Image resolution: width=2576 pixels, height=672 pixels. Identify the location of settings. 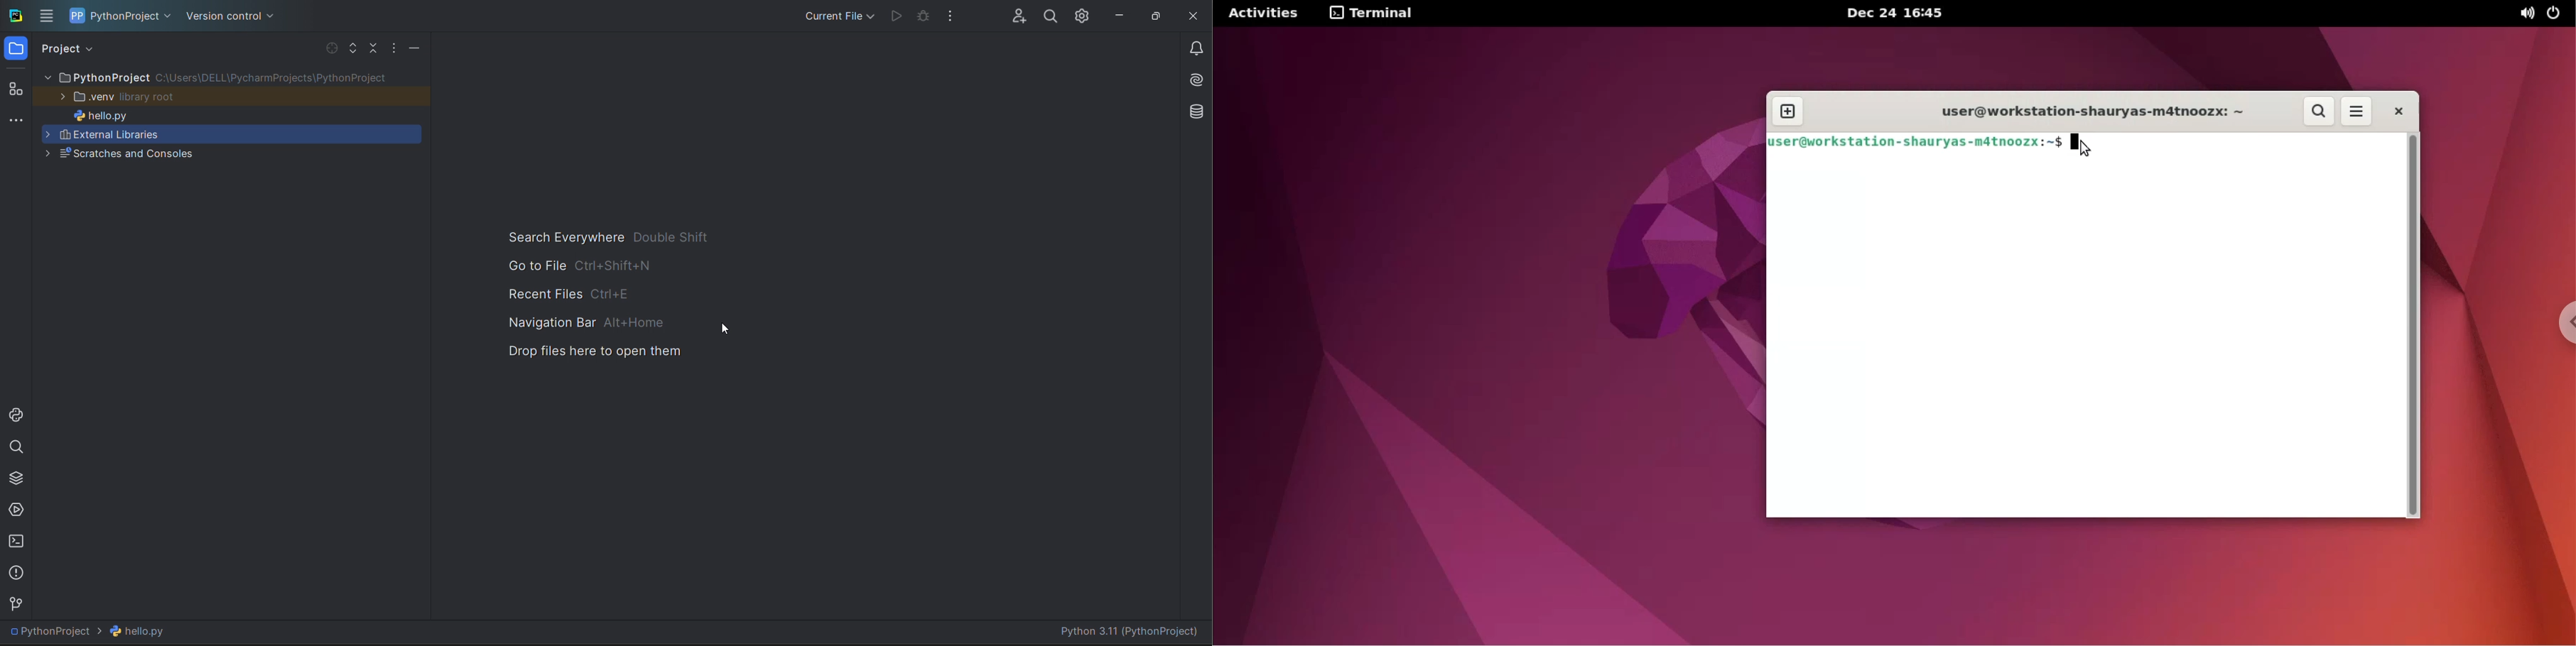
(1083, 13).